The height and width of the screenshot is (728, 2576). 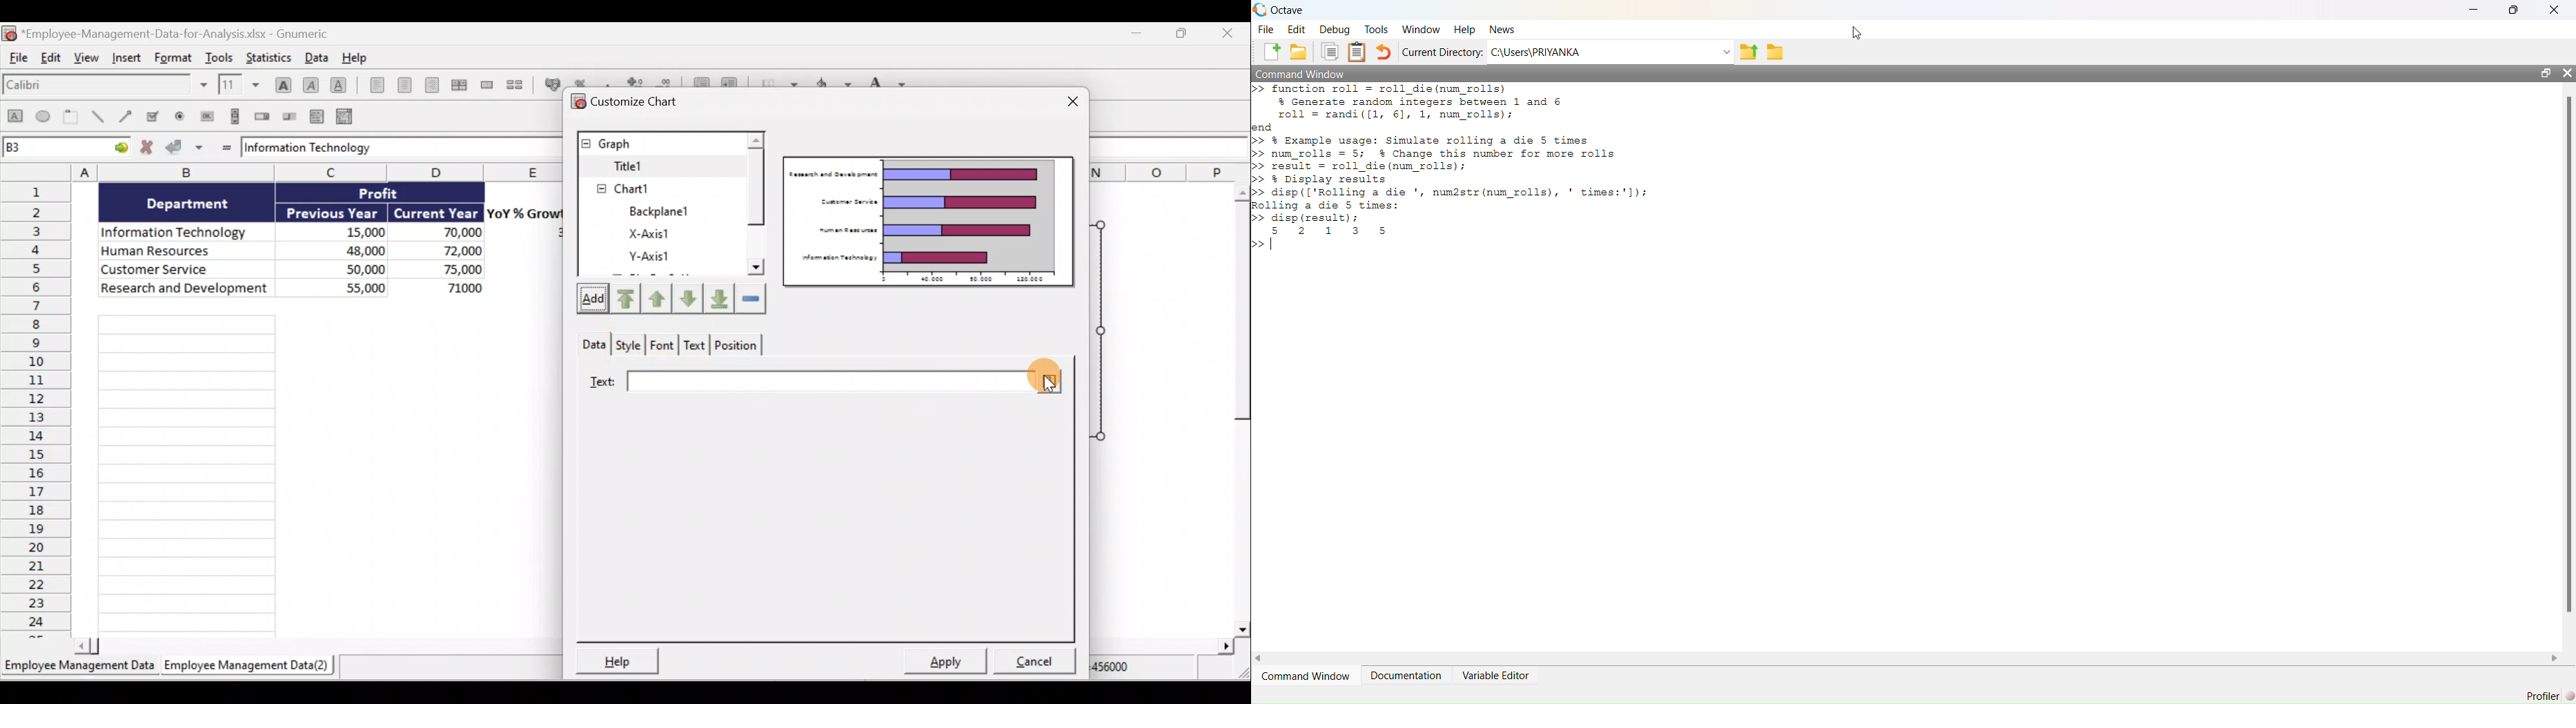 What do you see at coordinates (654, 166) in the screenshot?
I see `Chart` at bounding box center [654, 166].